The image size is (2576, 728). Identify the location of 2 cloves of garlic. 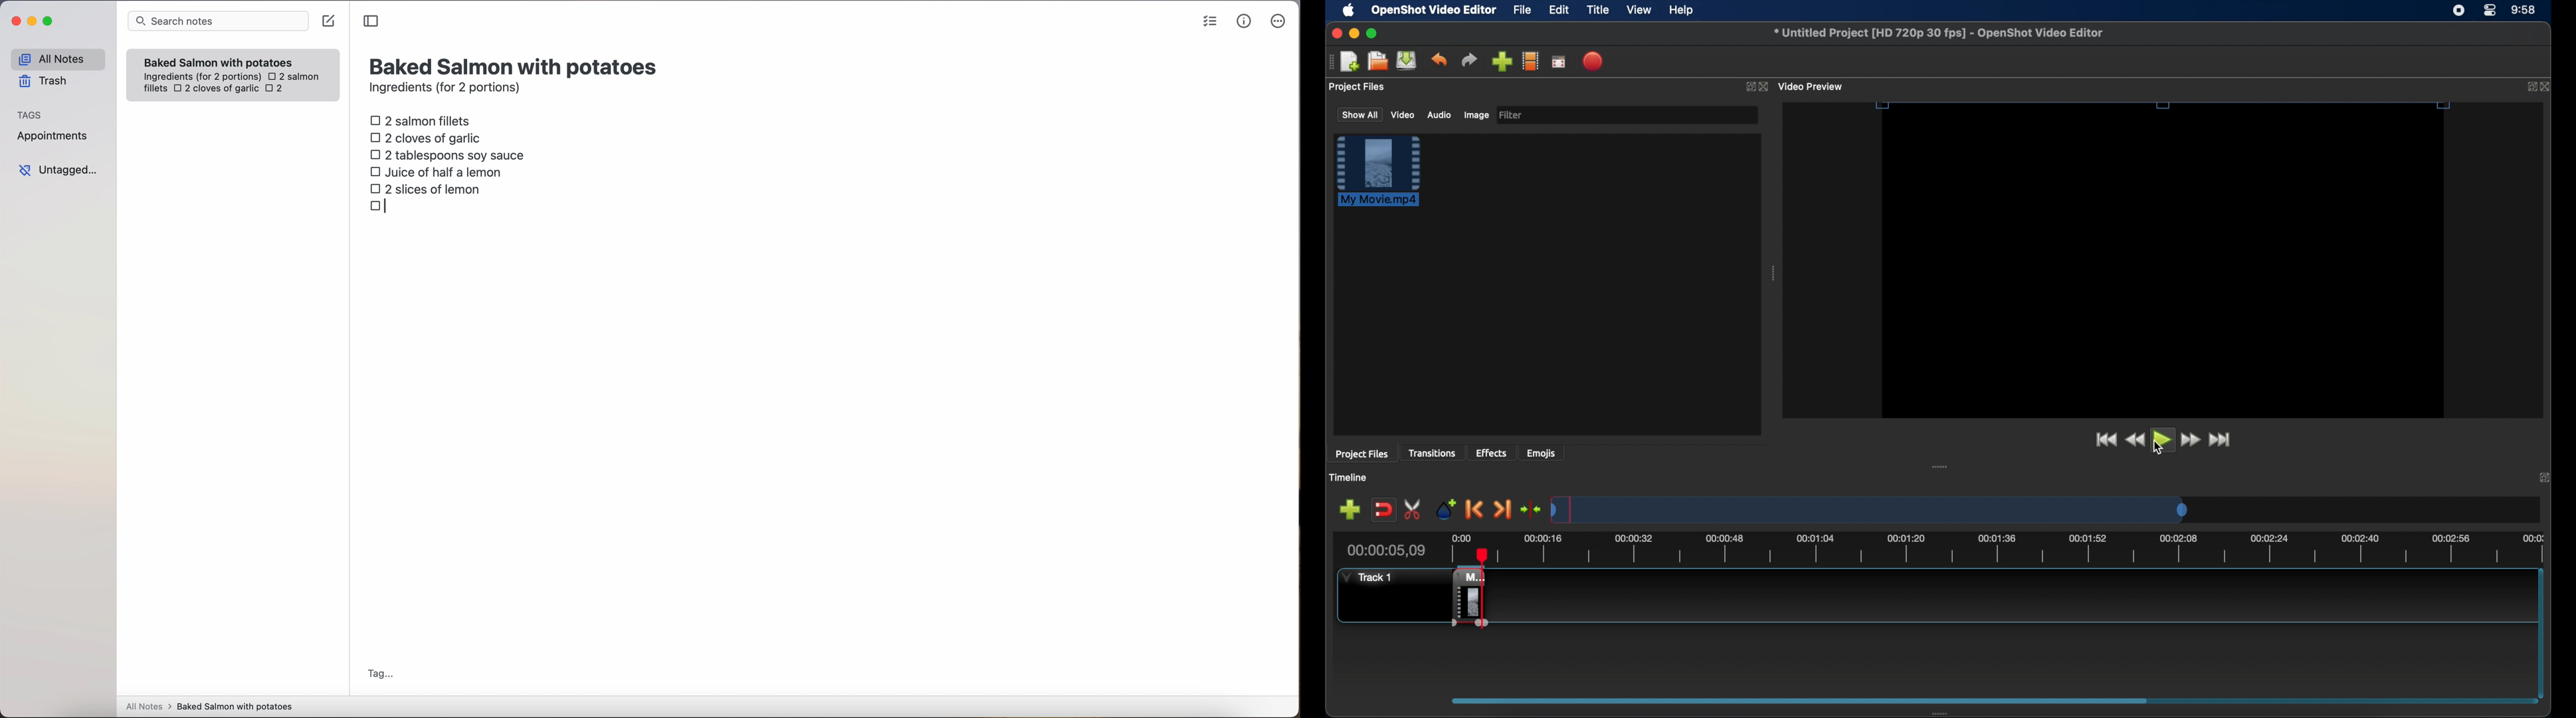
(216, 89).